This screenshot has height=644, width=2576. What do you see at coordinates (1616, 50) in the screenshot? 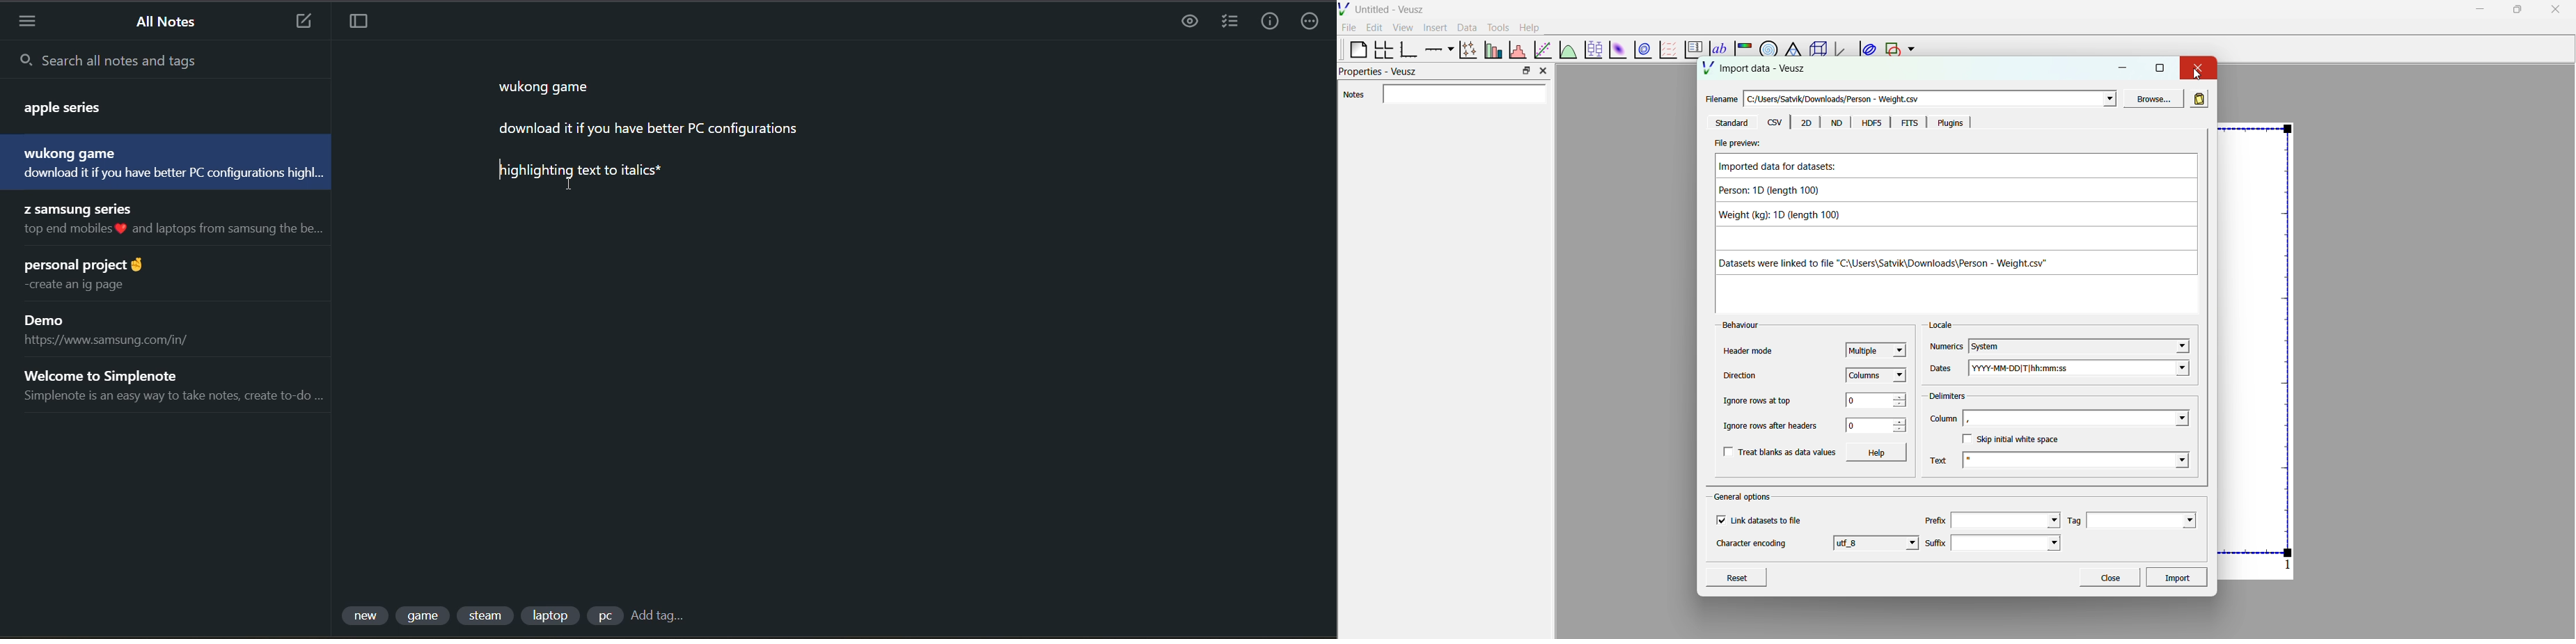
I see `plot 2d dataset as an image` at bounding box center [1616, 50].